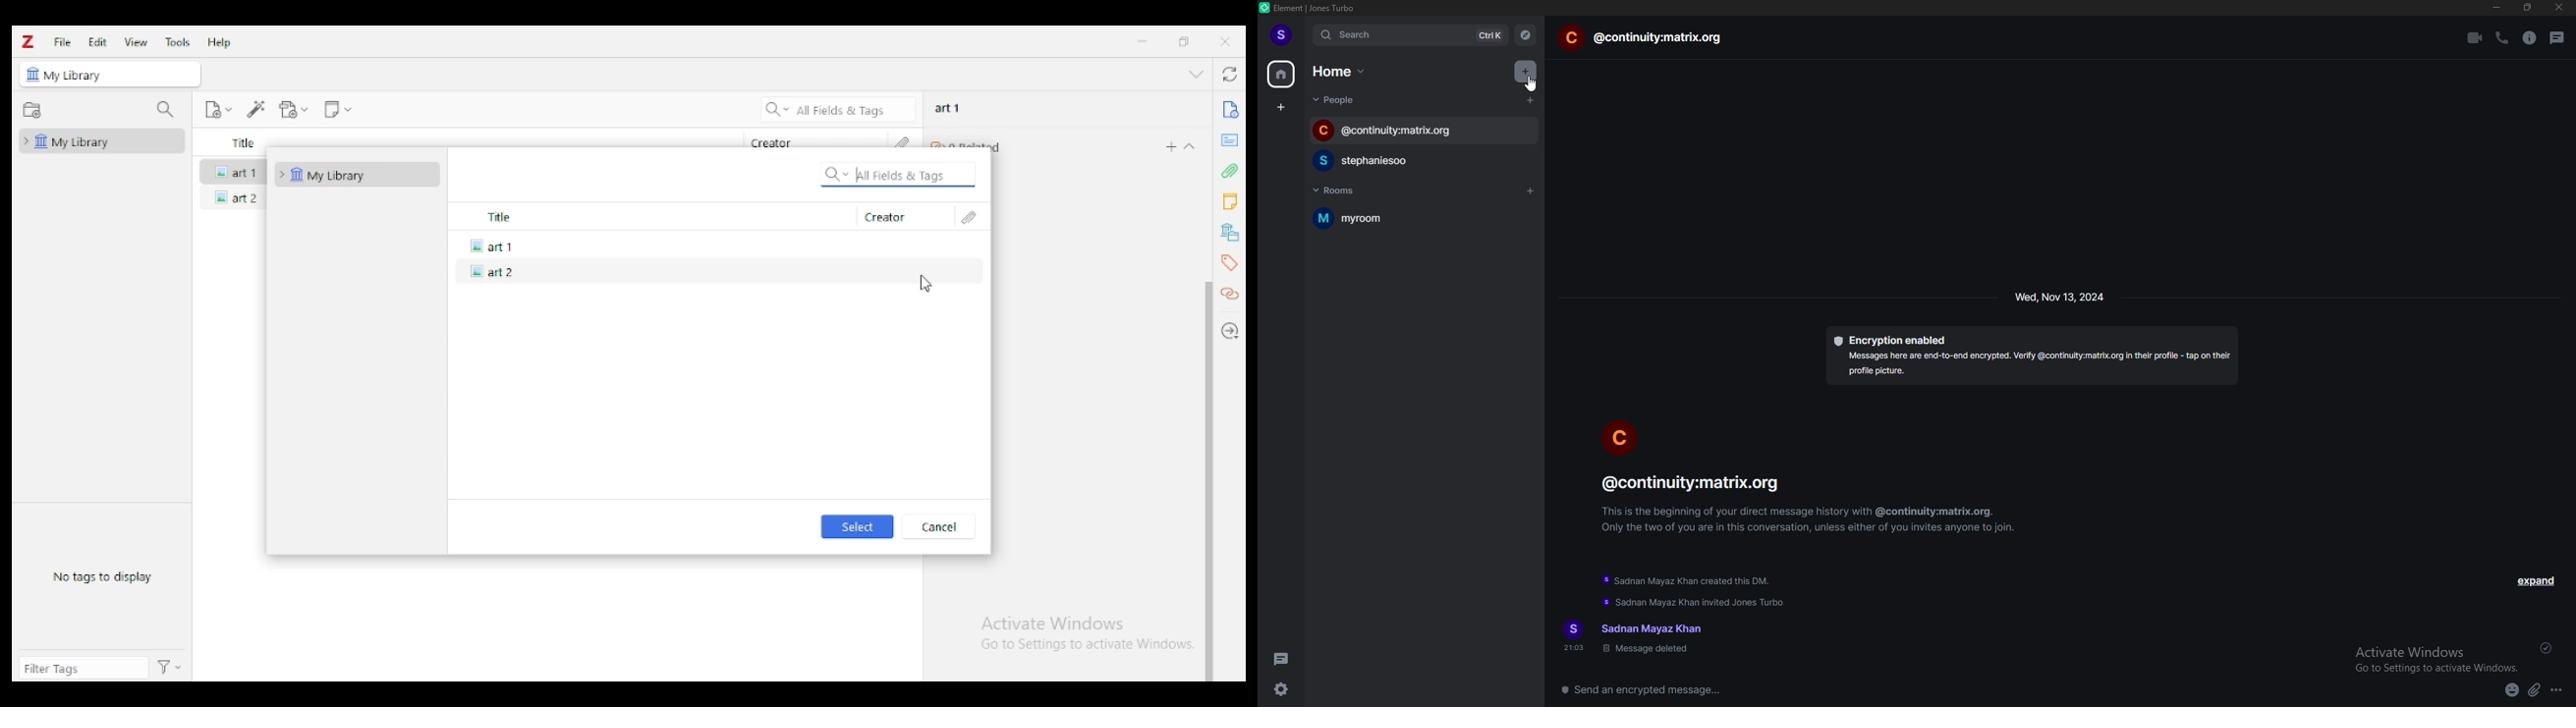  What do you see at coordinates (218, 109) in the screenshot?
I see `new item` at bounding box center [218, 109].